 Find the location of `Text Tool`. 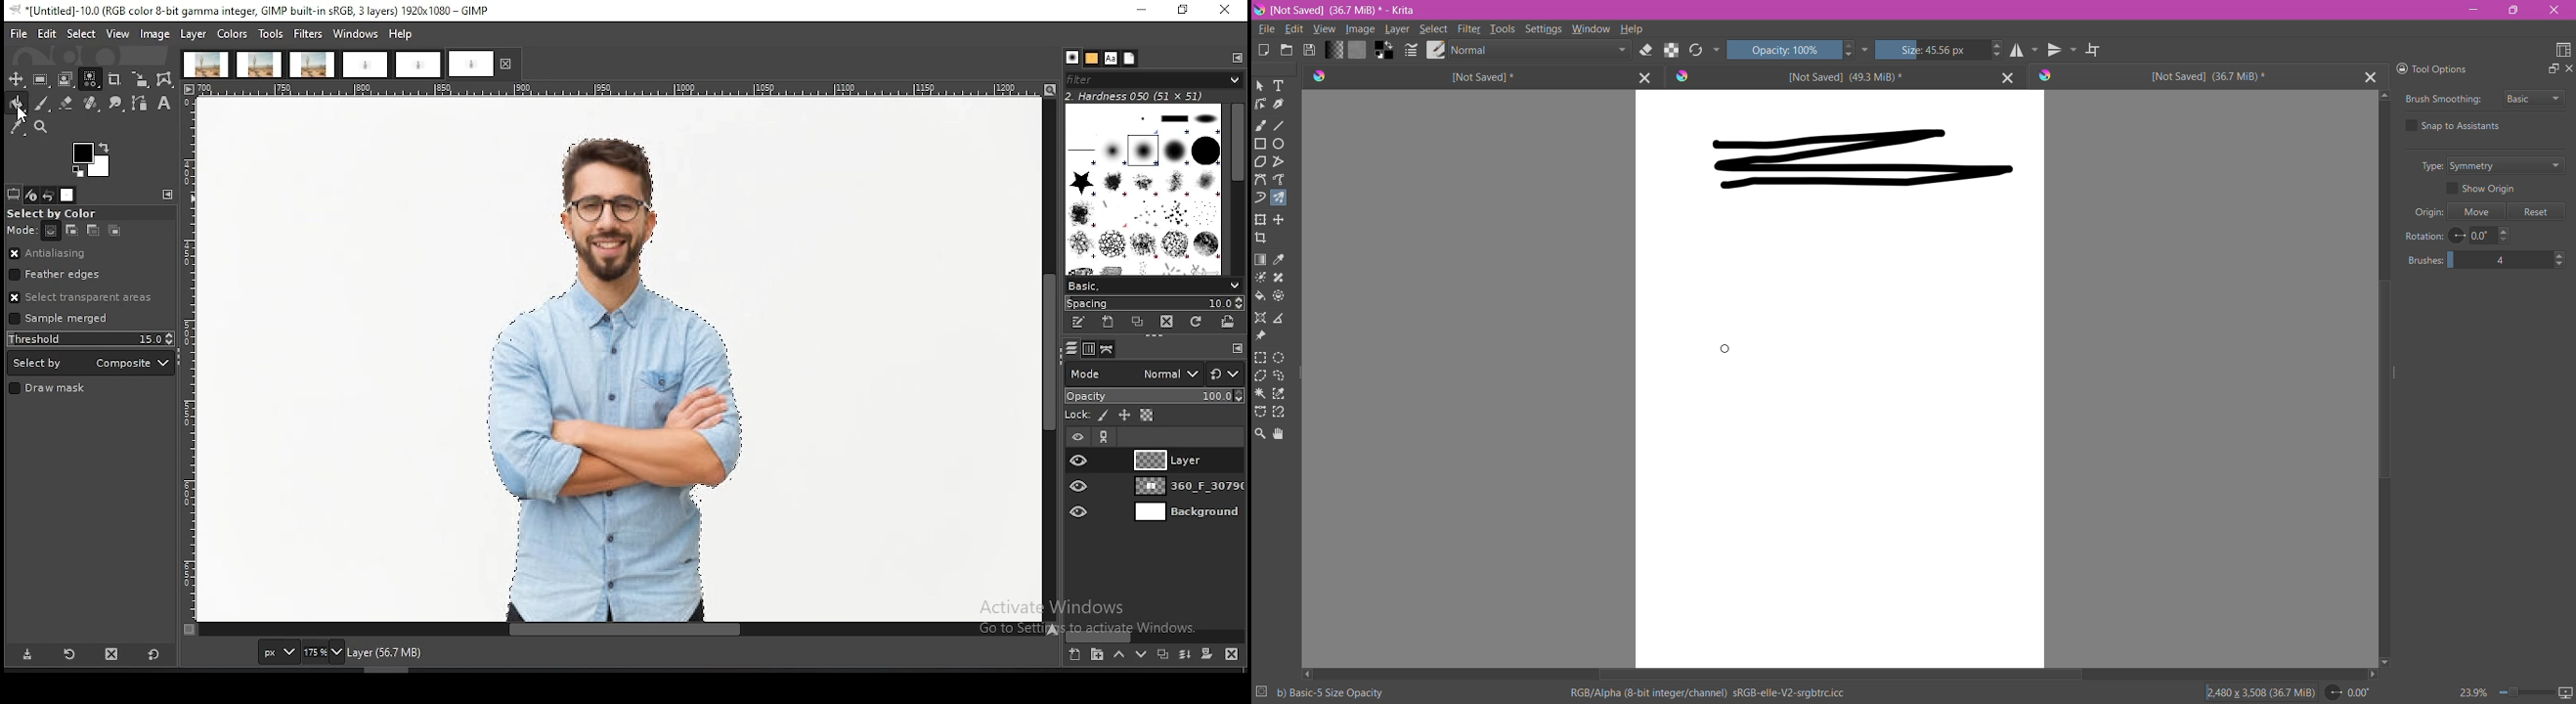

Text Tool is located at coordinates (1279, 86).